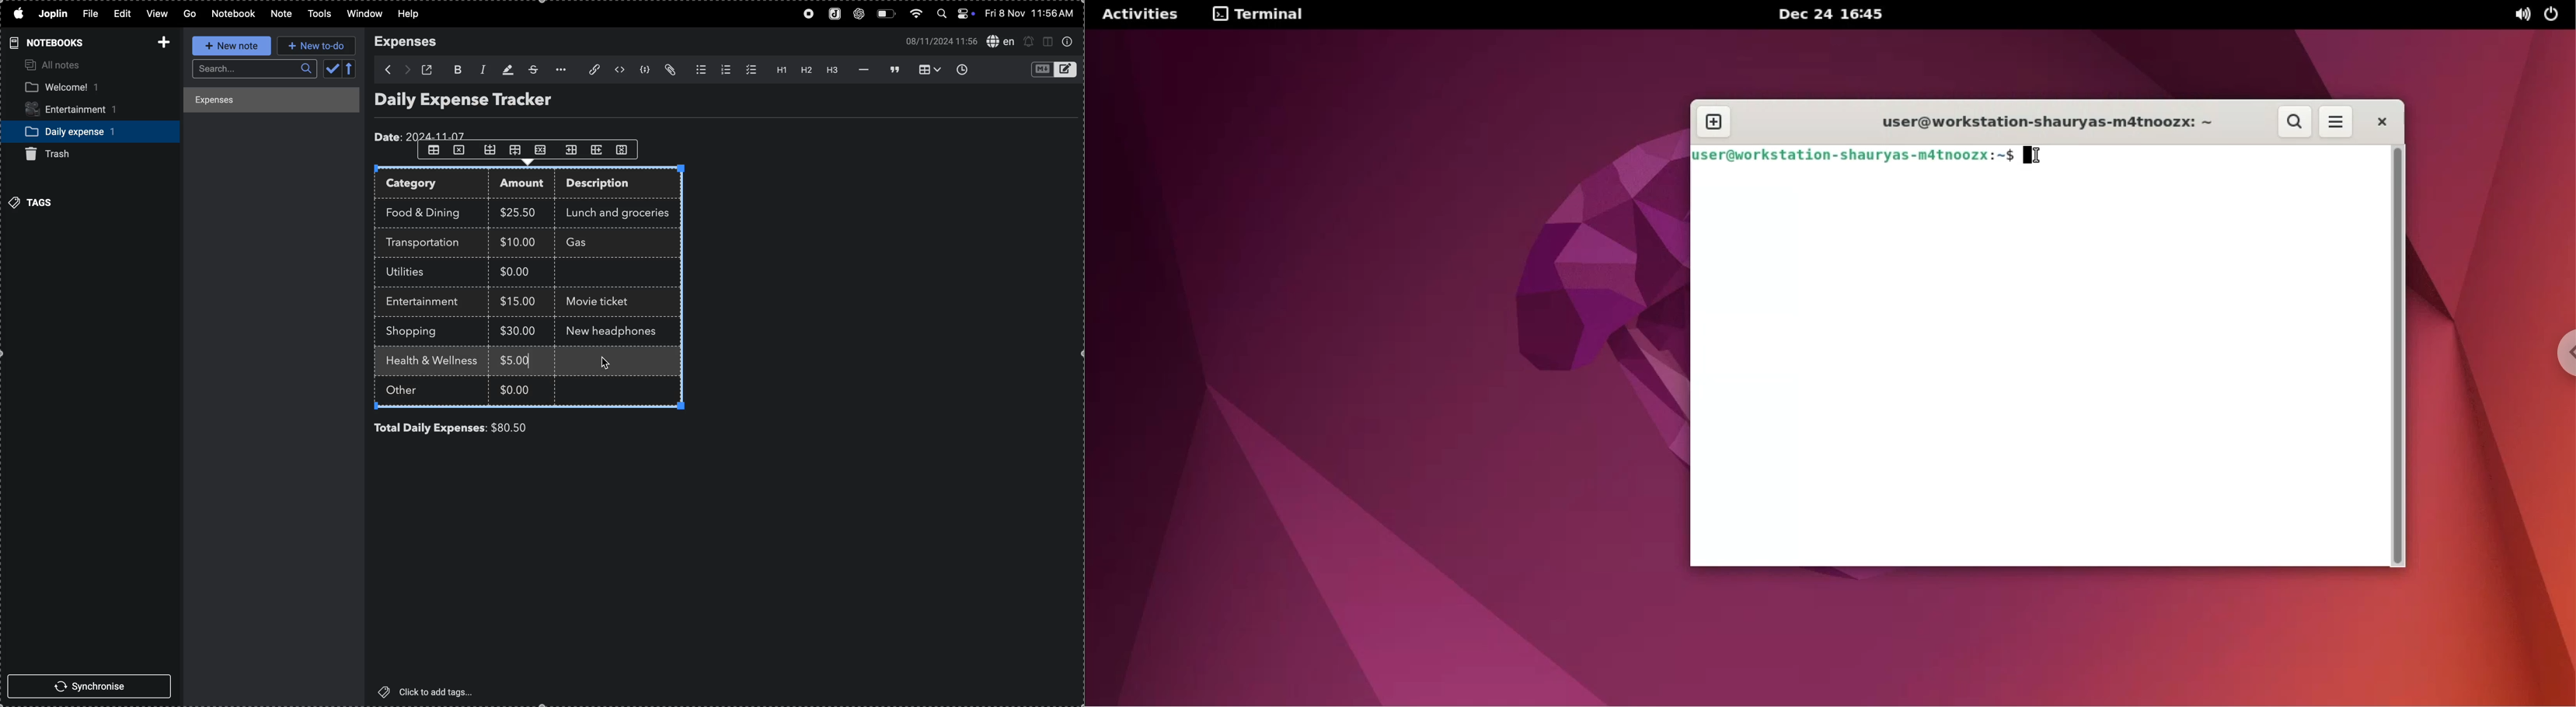 The height and width of the screenshot is (728, 2576). What do you see at coordinates (699, 70) in the screenshot?
I see `bulletlist` at bounding box center [699, 70].